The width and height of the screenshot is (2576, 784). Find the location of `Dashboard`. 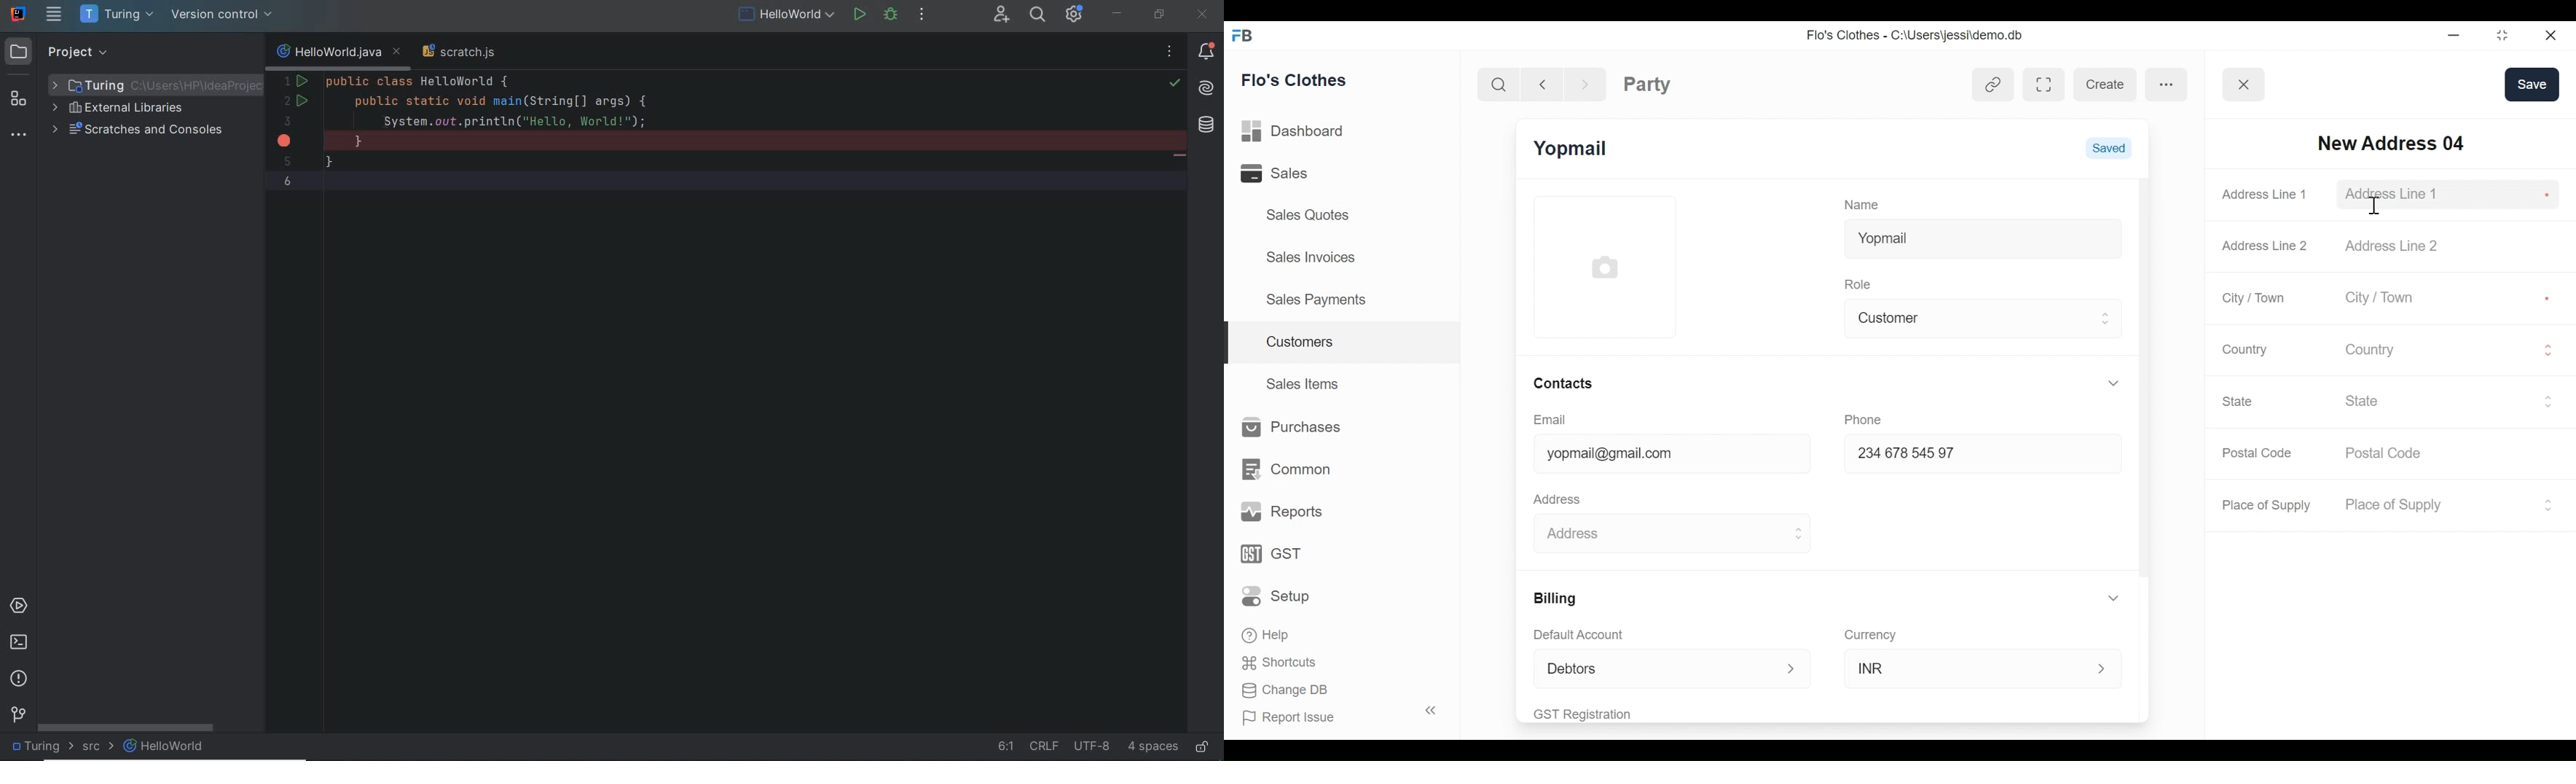

Dashboard is located at coordinates (1297, 132).